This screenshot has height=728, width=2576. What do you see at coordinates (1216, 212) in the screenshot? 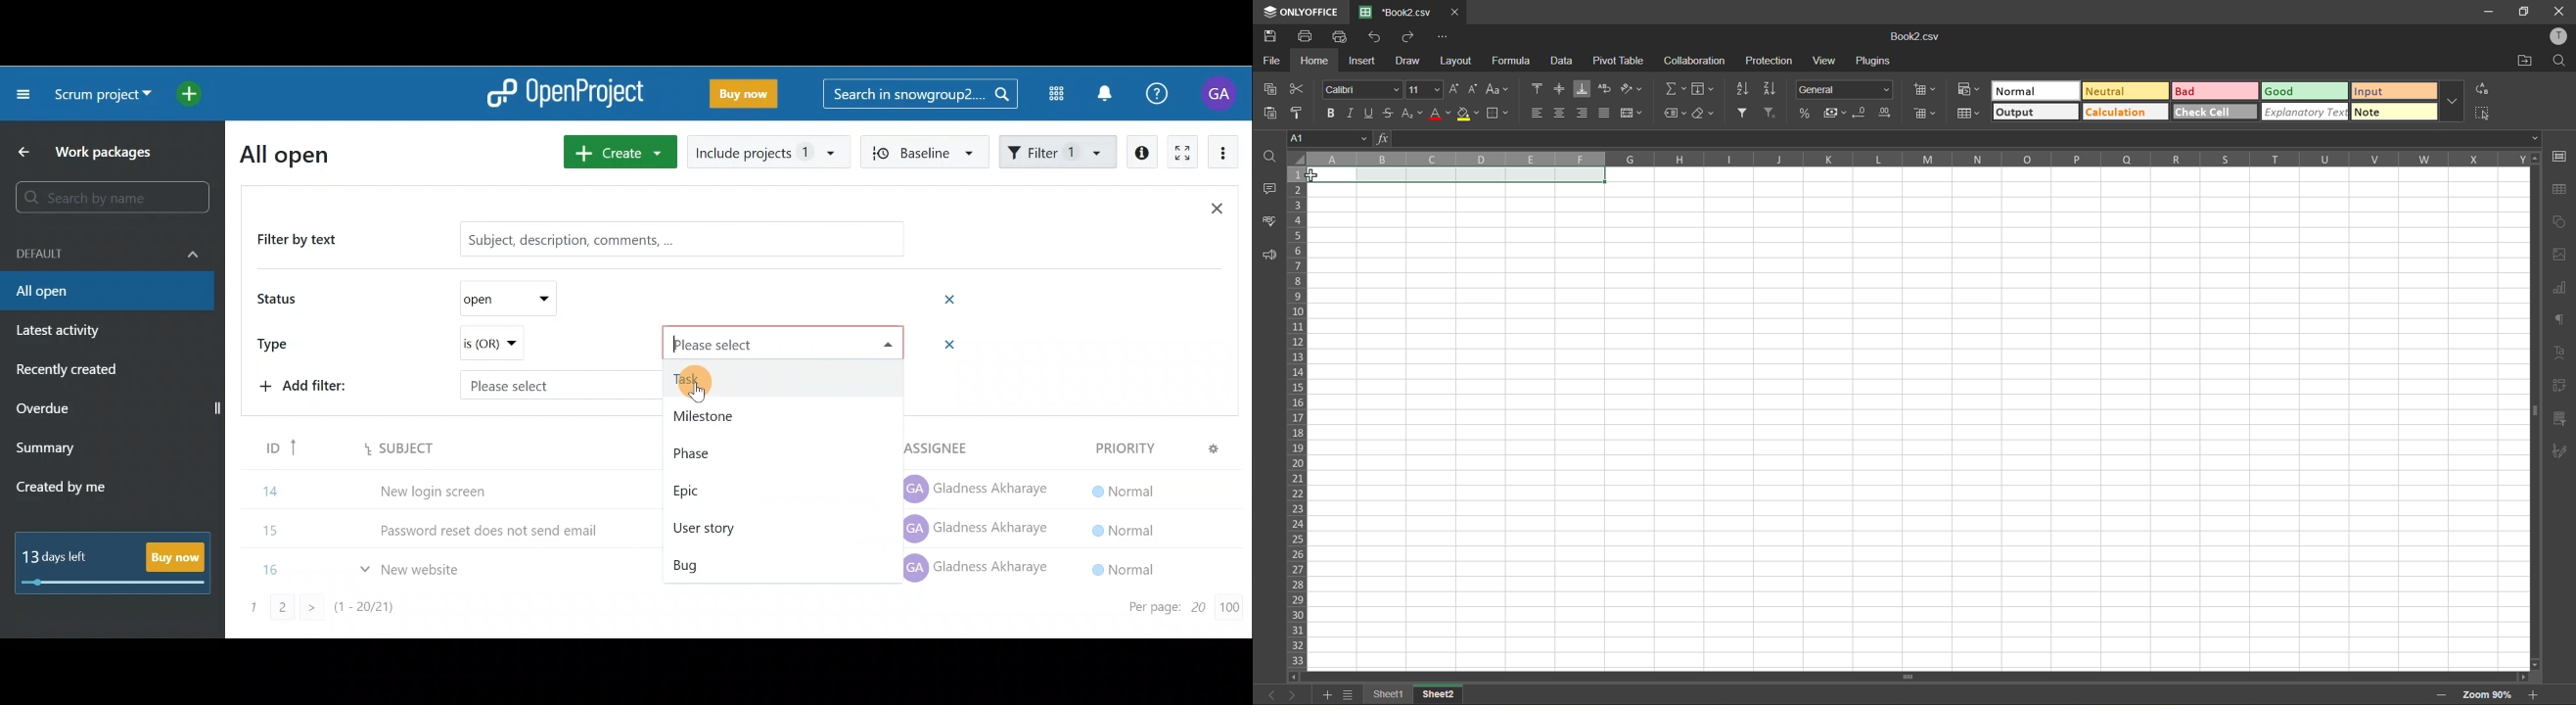
I see `Close` at bounding box center [1216, 212].